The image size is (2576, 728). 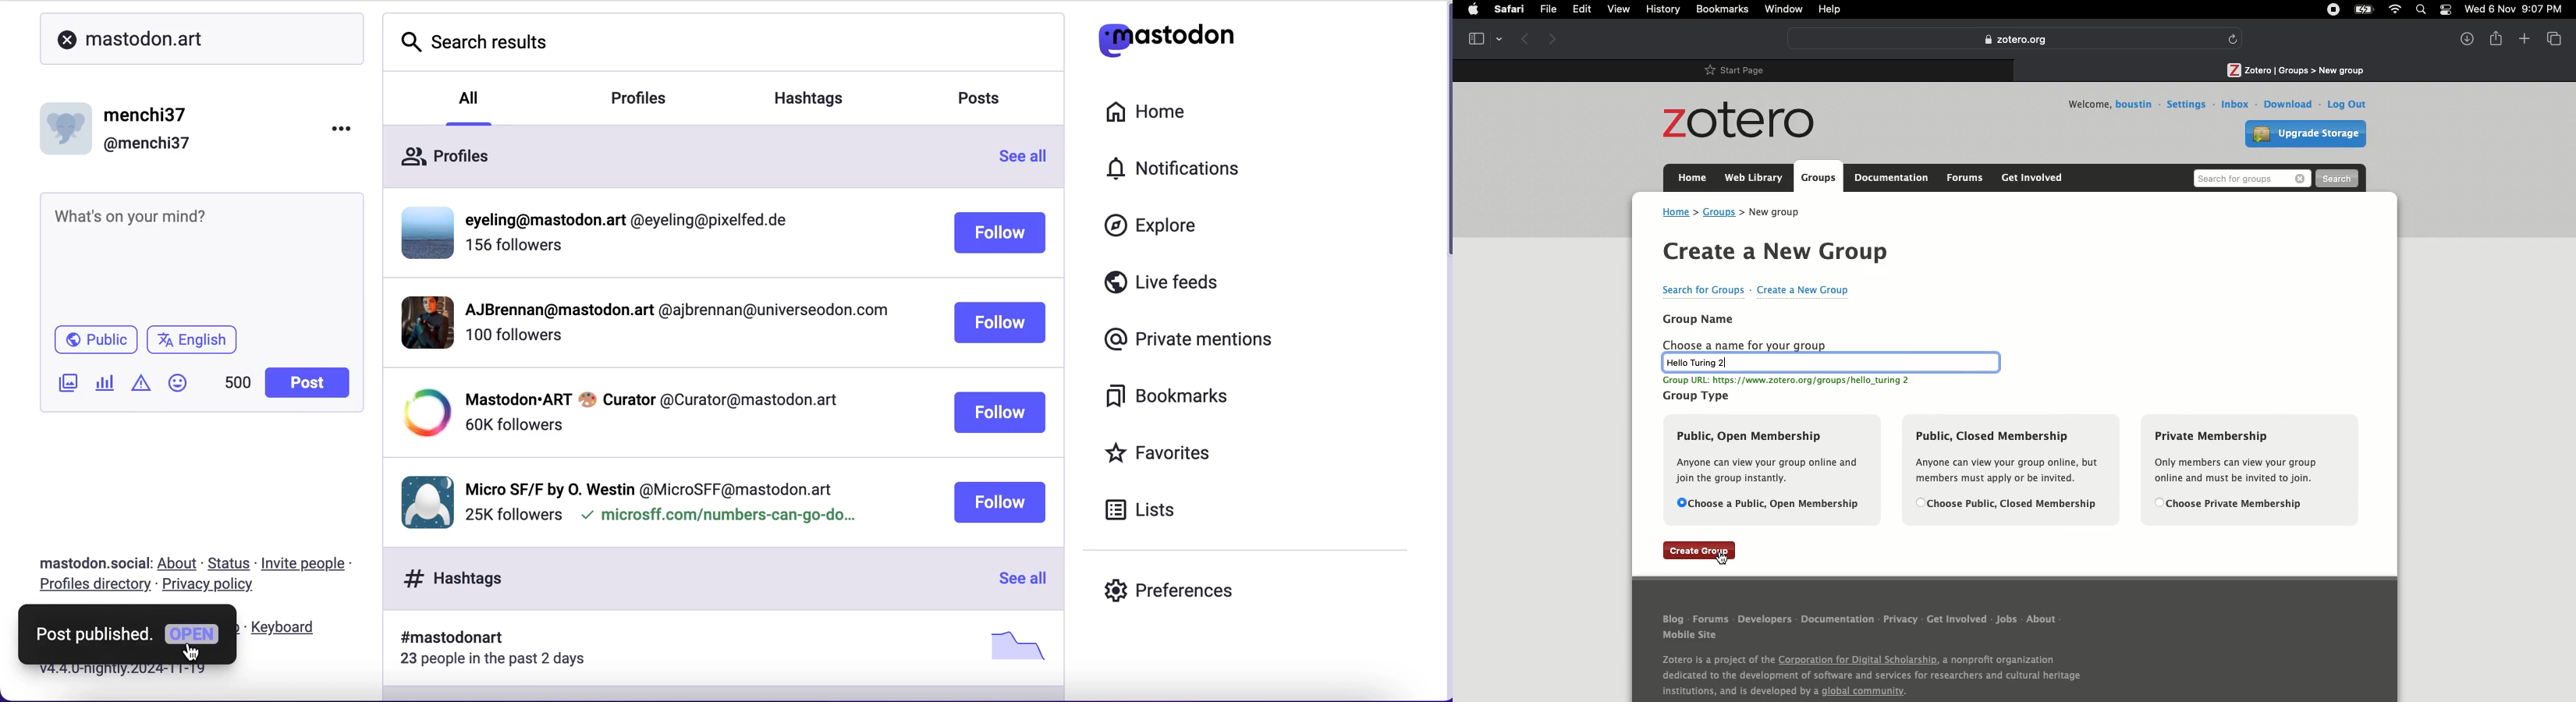 What do you see at coordinates (2462, 37) in the screenshot?
I see `Downlaods` at bounding box center [2462, 37].